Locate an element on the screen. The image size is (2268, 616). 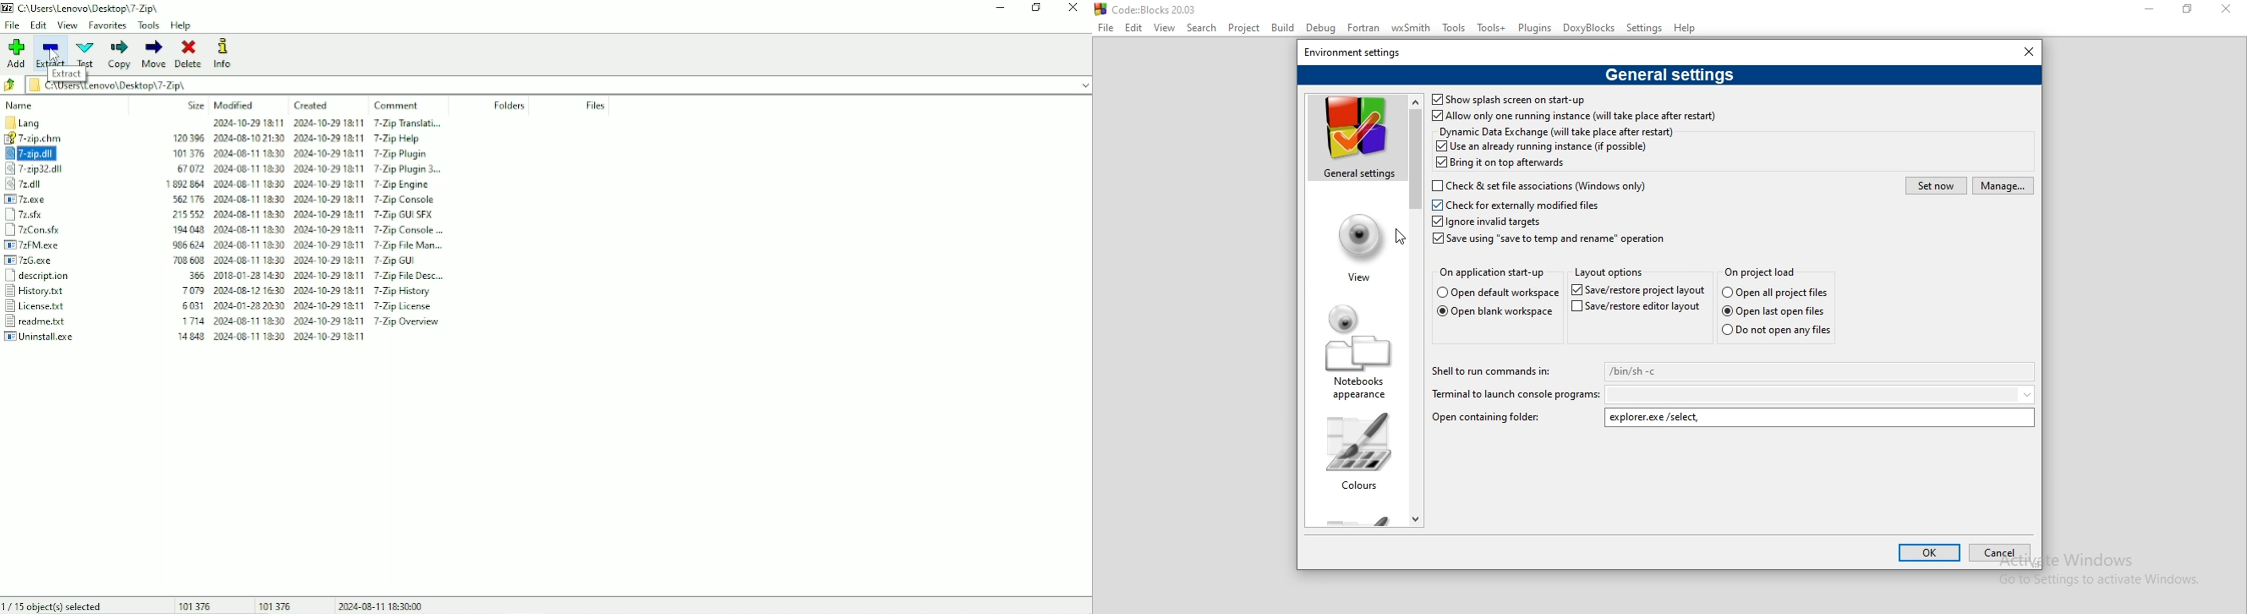
7-zip.chm is located at coordinates (51, 139).